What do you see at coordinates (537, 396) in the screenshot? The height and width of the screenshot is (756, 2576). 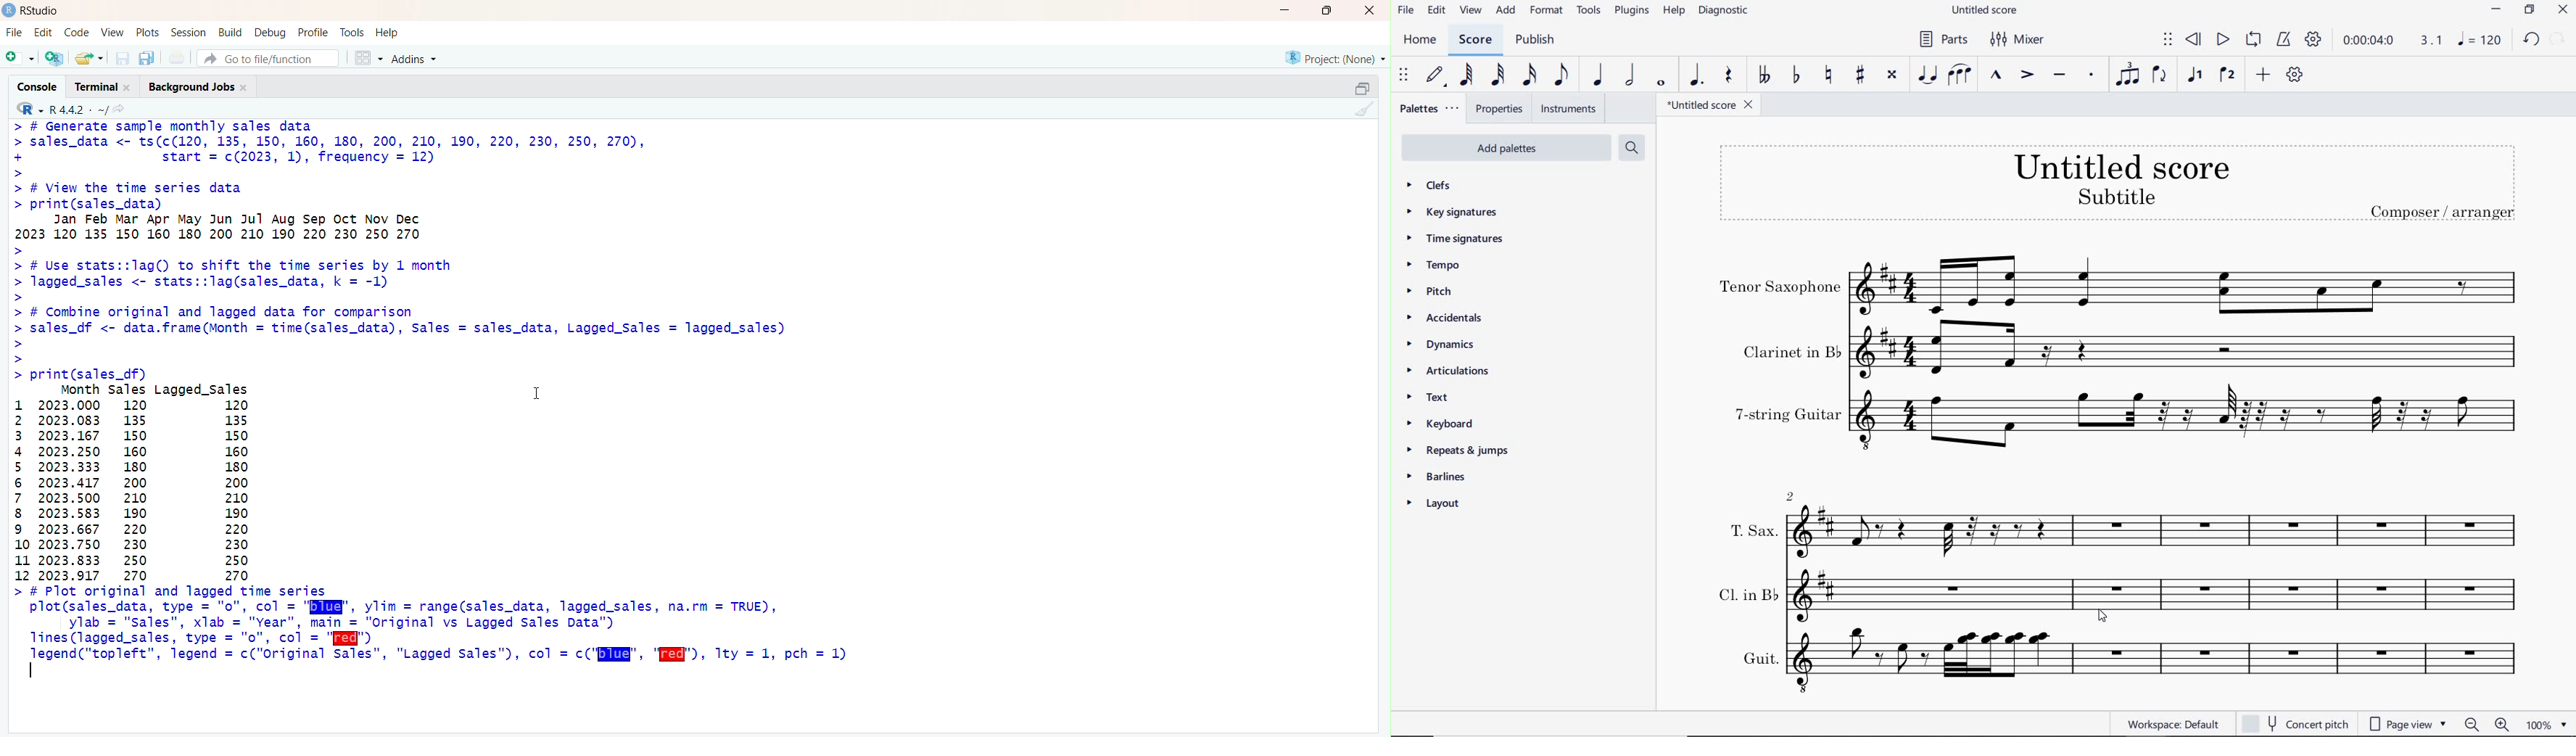 I see `cursor` at bounding box center [537, 396].